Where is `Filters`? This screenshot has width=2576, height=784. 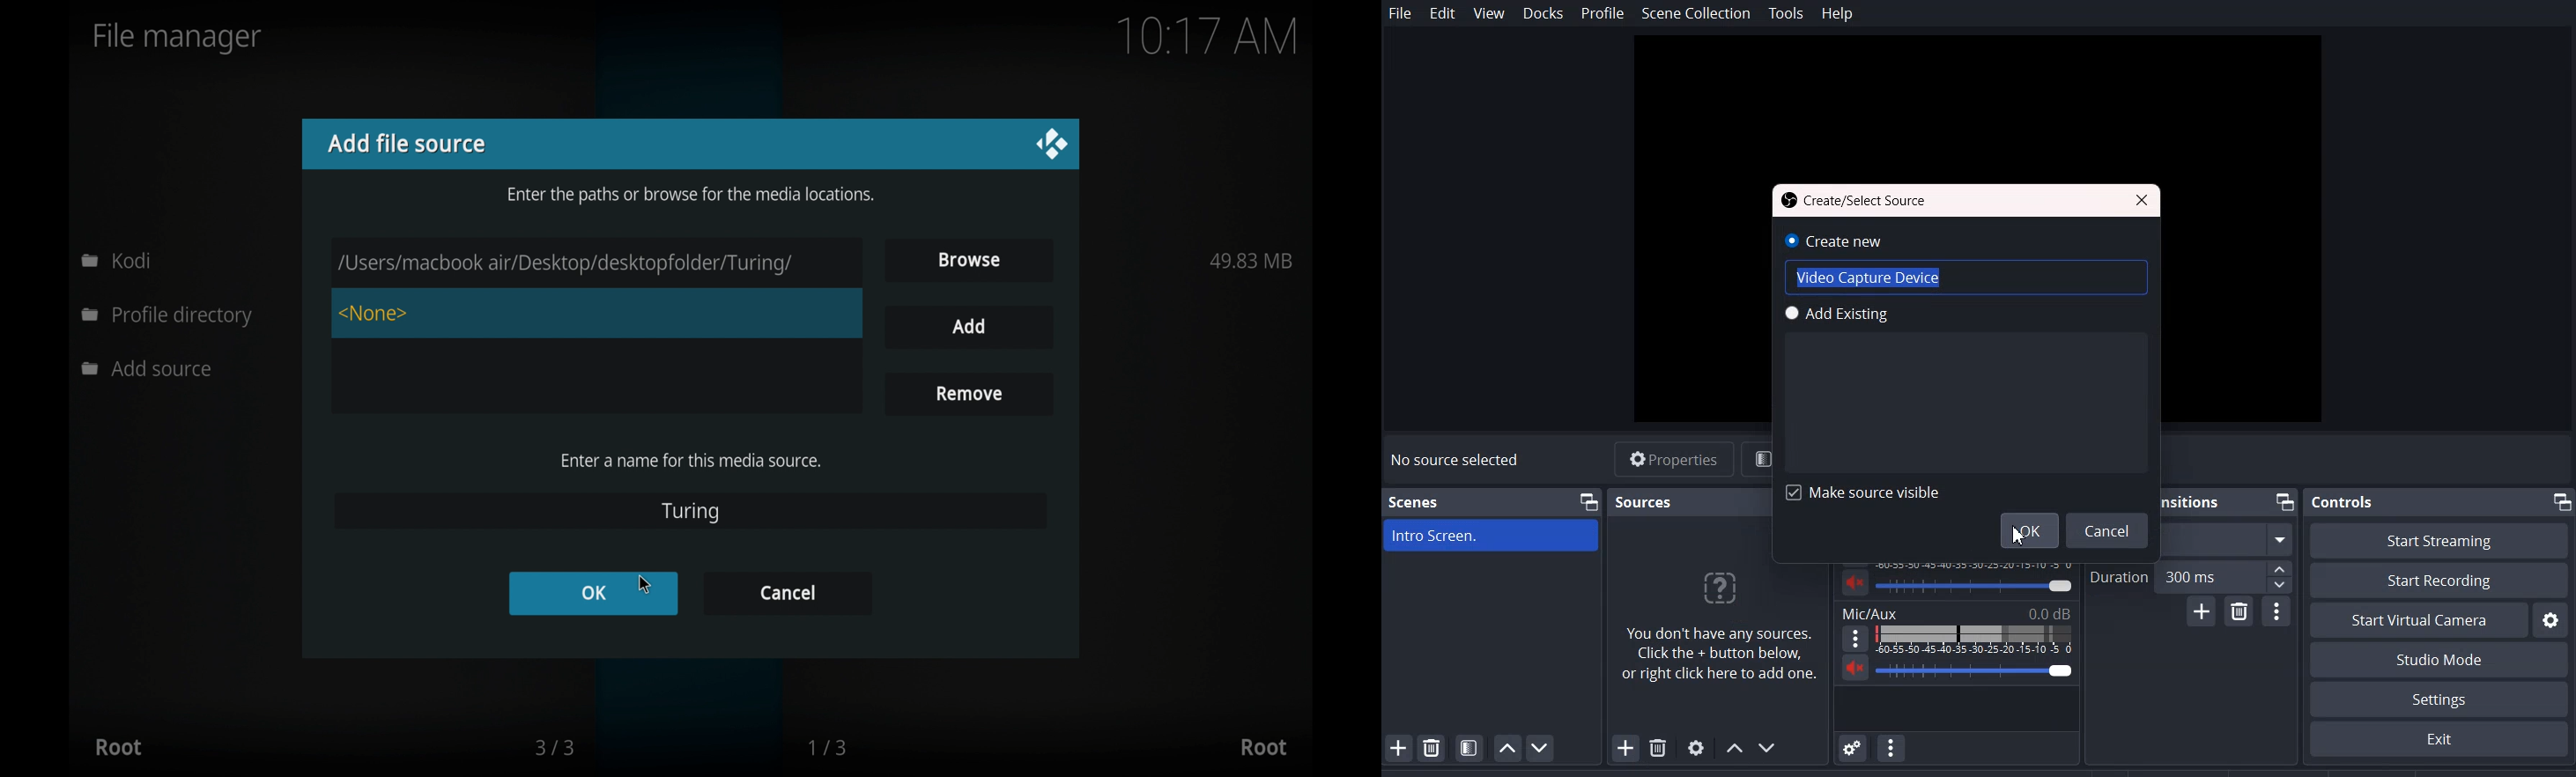
Filters is located at coordinates (1759, 459).